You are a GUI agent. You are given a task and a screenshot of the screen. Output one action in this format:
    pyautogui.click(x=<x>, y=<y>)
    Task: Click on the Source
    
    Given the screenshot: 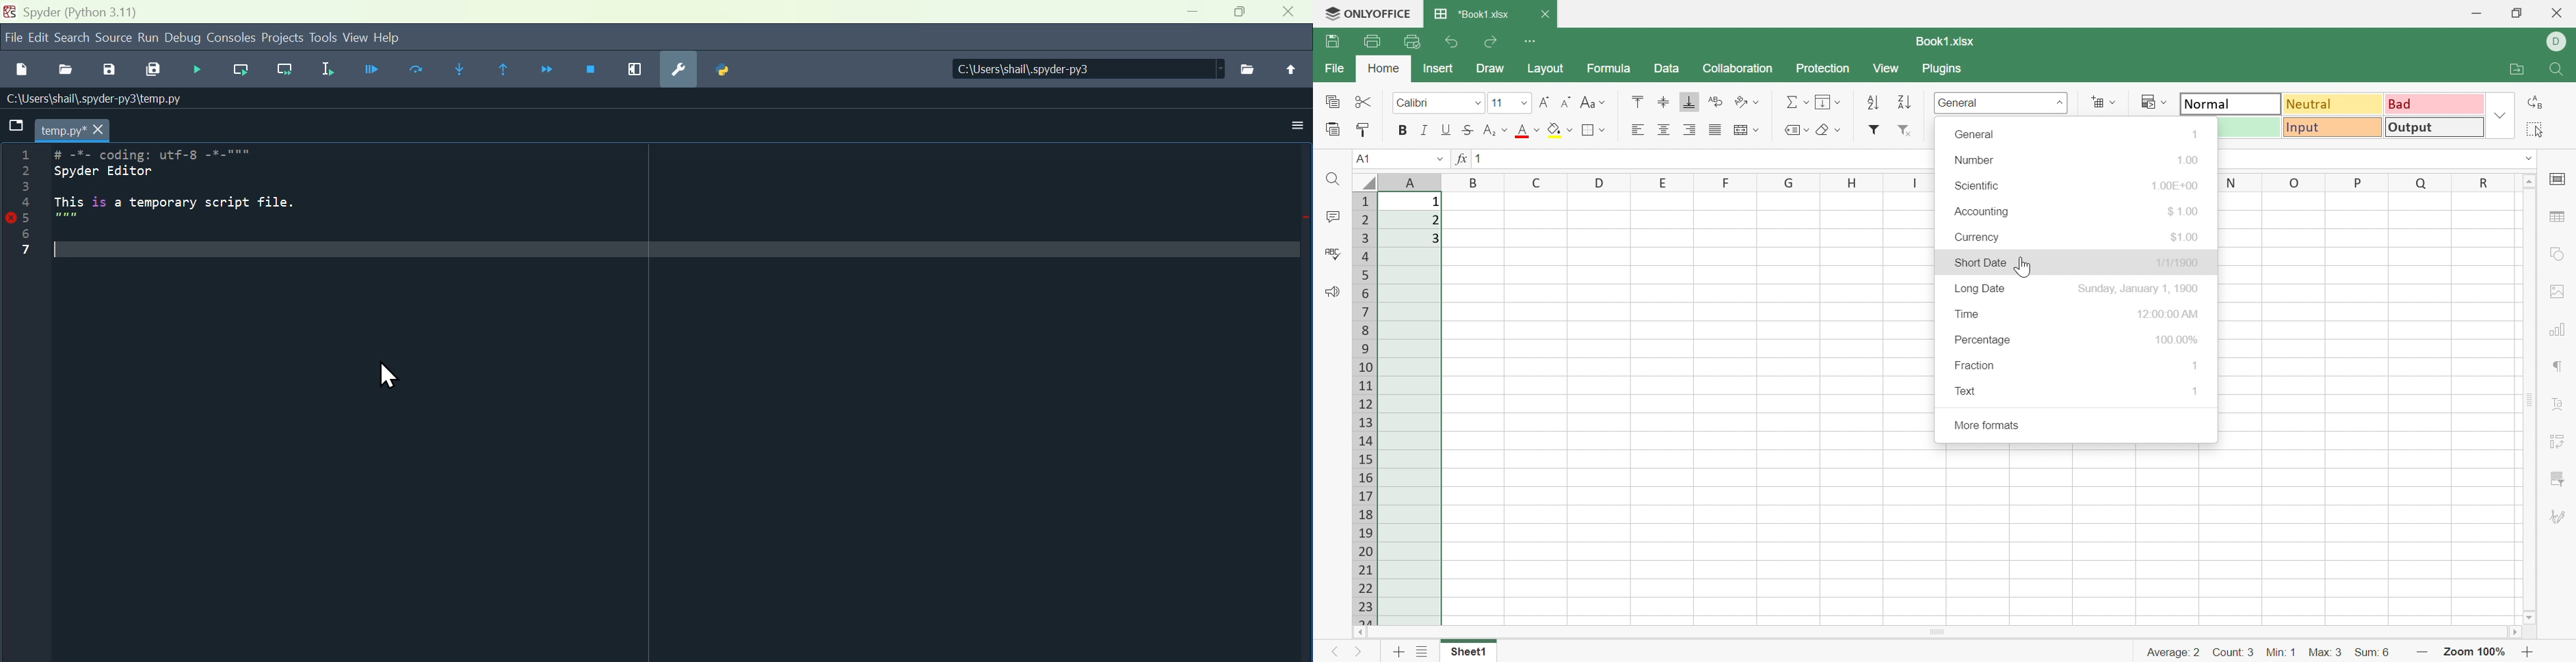 What is the action you would take?
    pyautogui.click(x=116, y=40)
    